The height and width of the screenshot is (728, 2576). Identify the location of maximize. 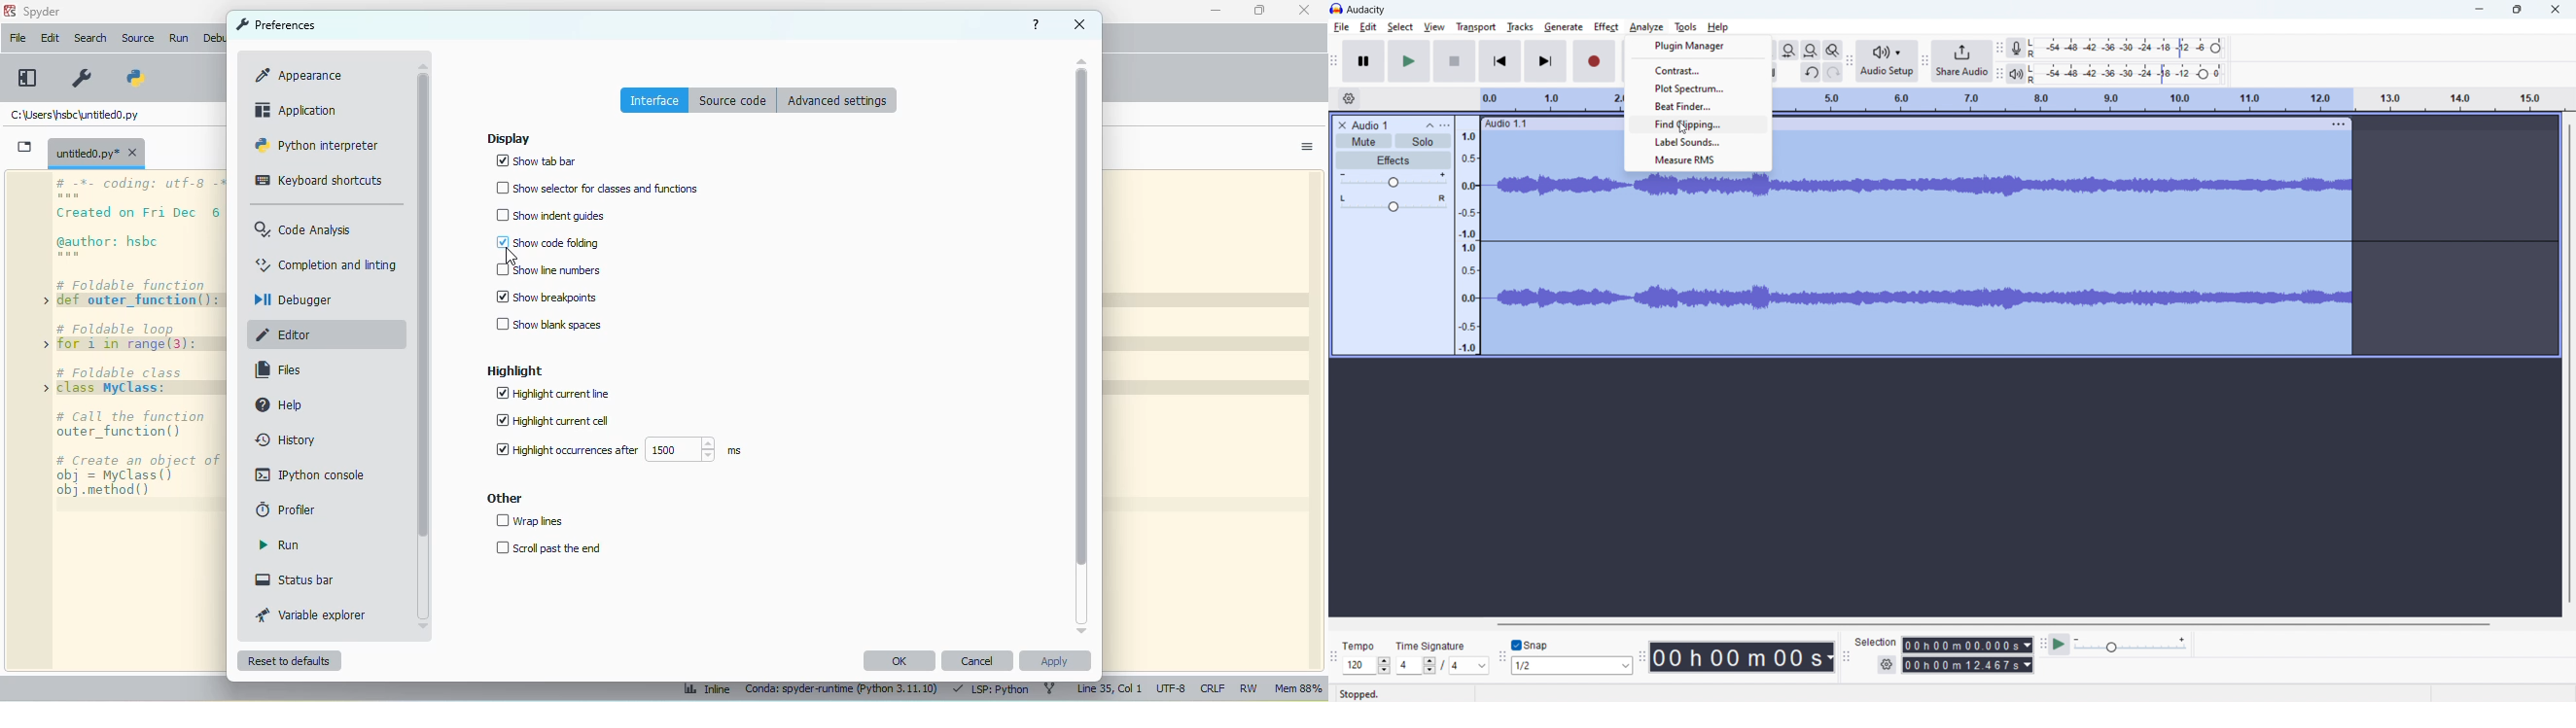
(1260, 10).